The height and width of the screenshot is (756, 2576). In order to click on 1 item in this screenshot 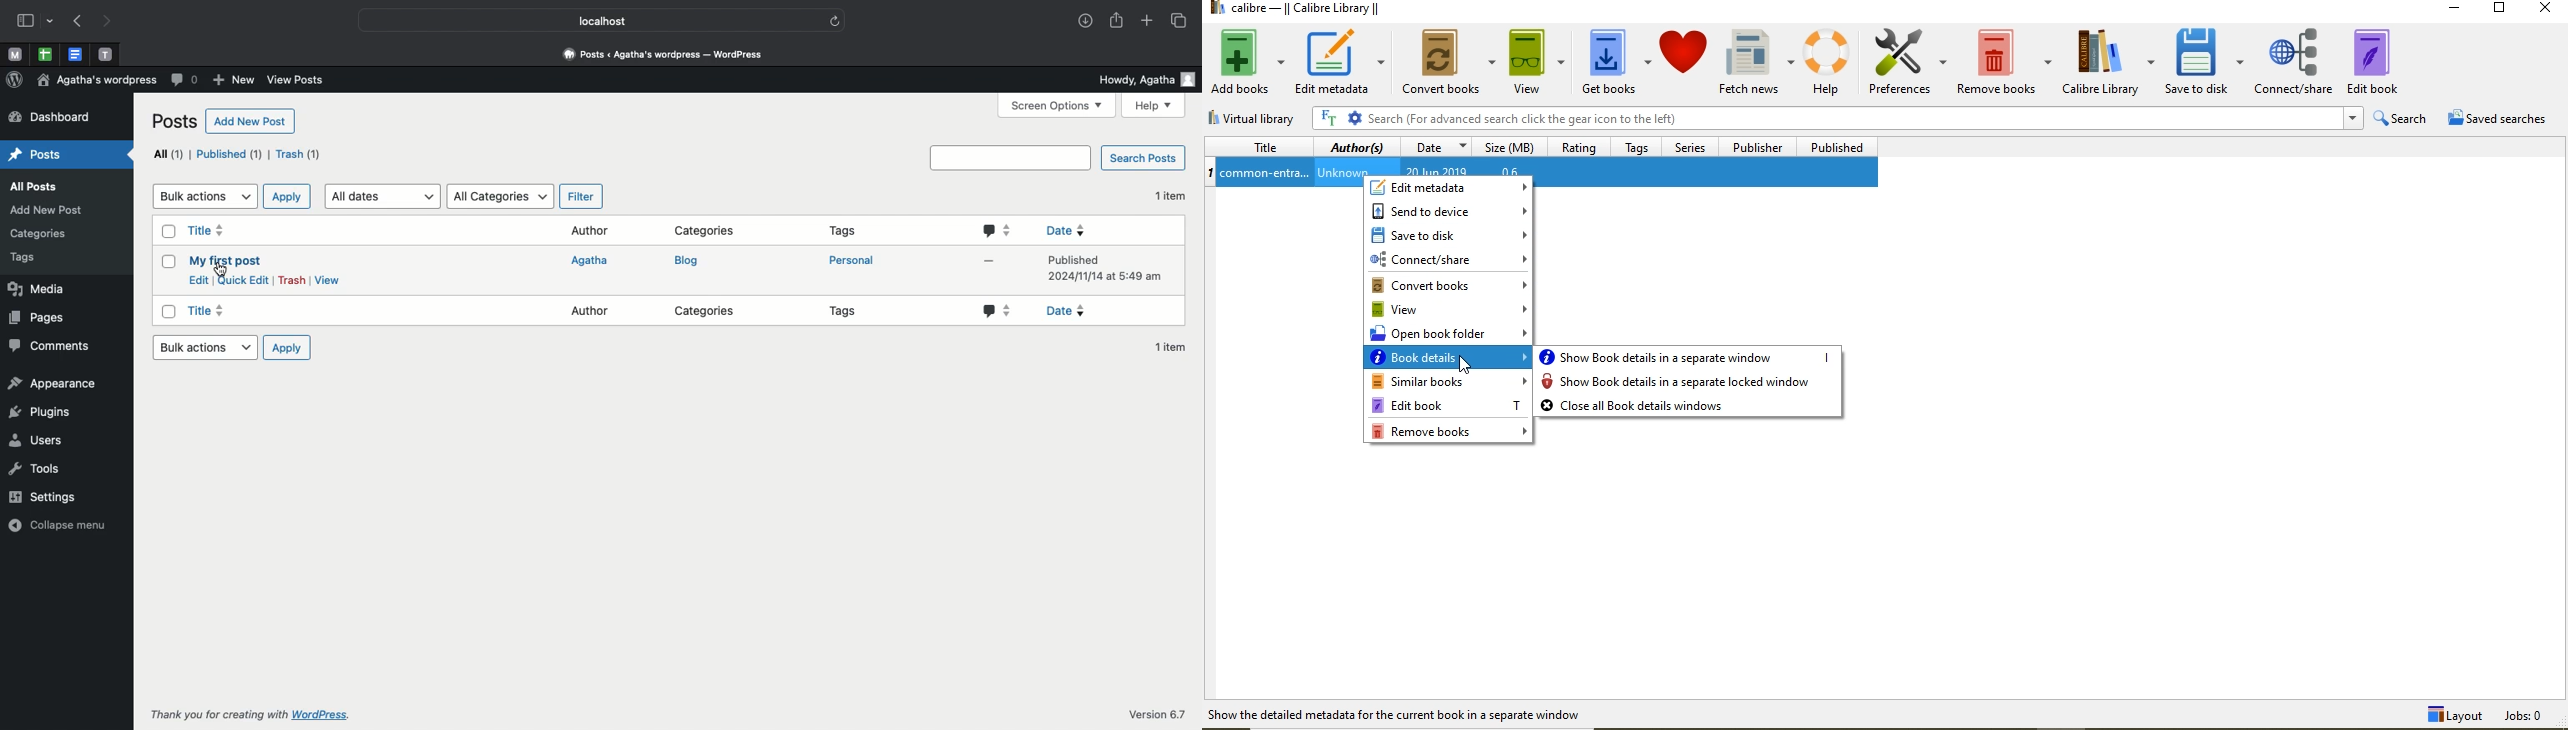, I will do `click(1170, 194)`.